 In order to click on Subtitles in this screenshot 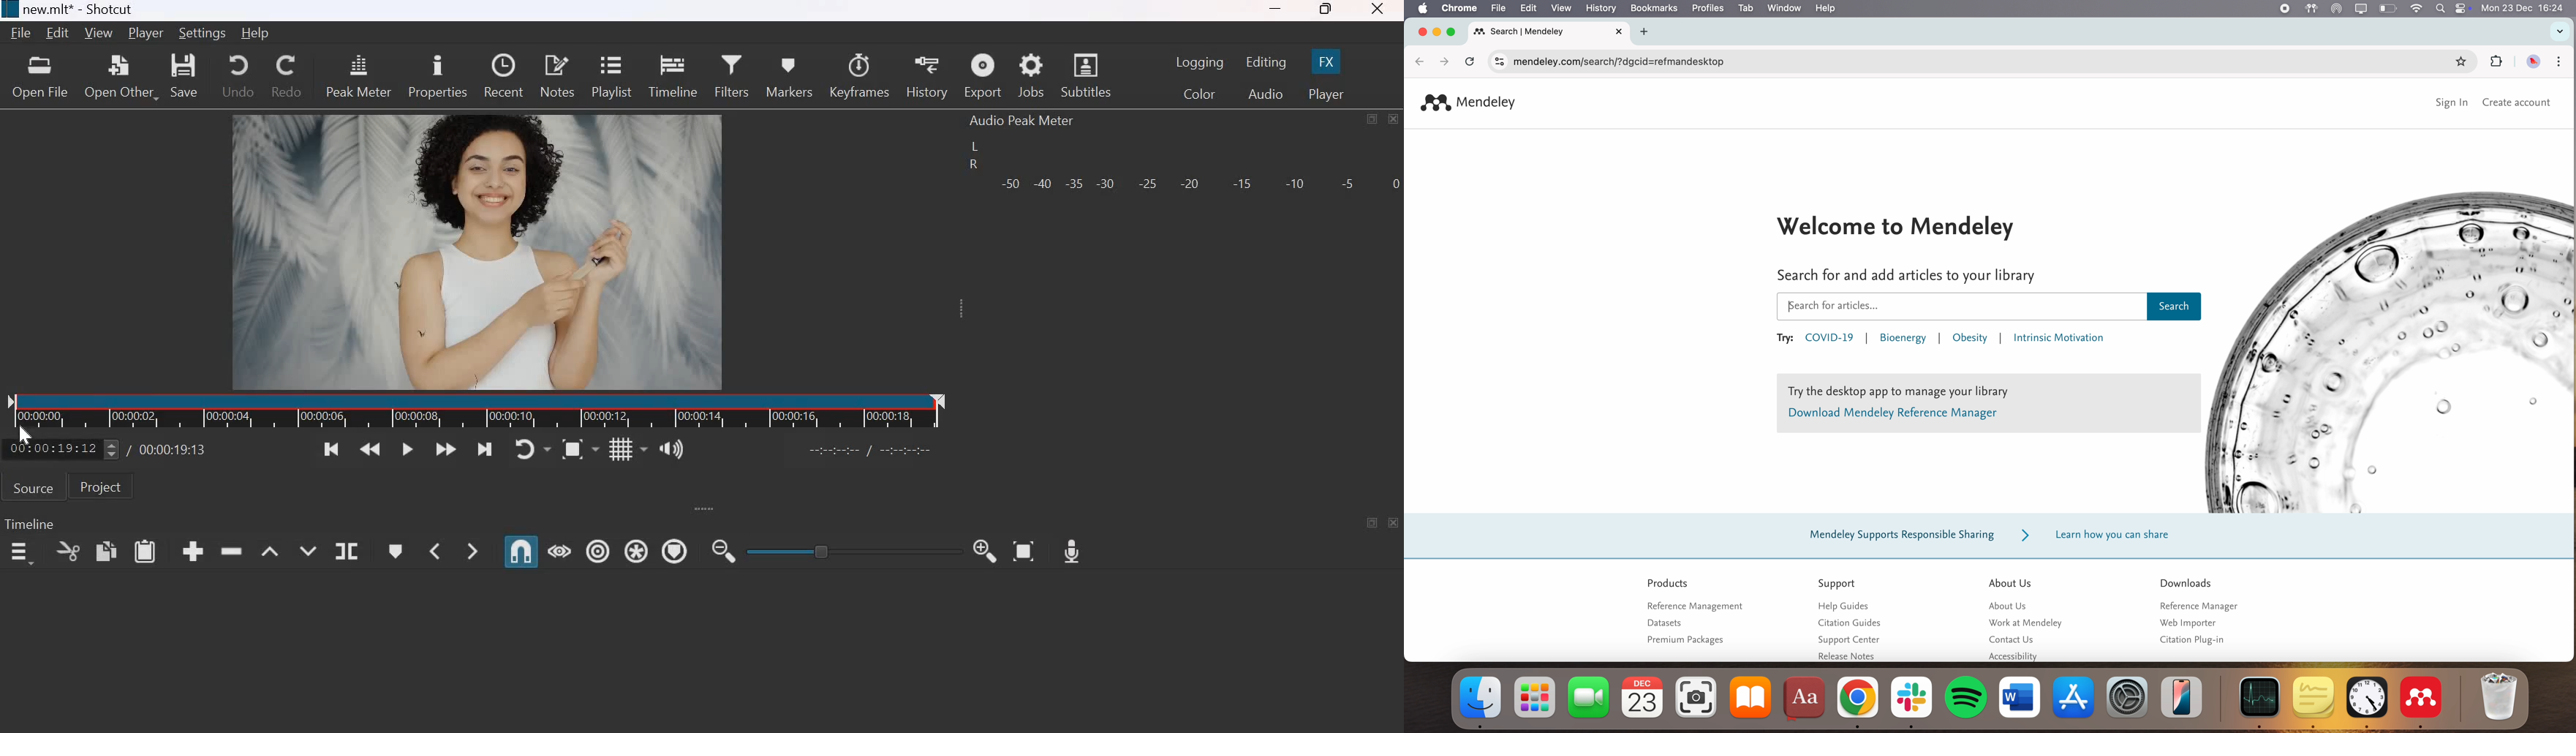, I will do `click(1088, 74)`.